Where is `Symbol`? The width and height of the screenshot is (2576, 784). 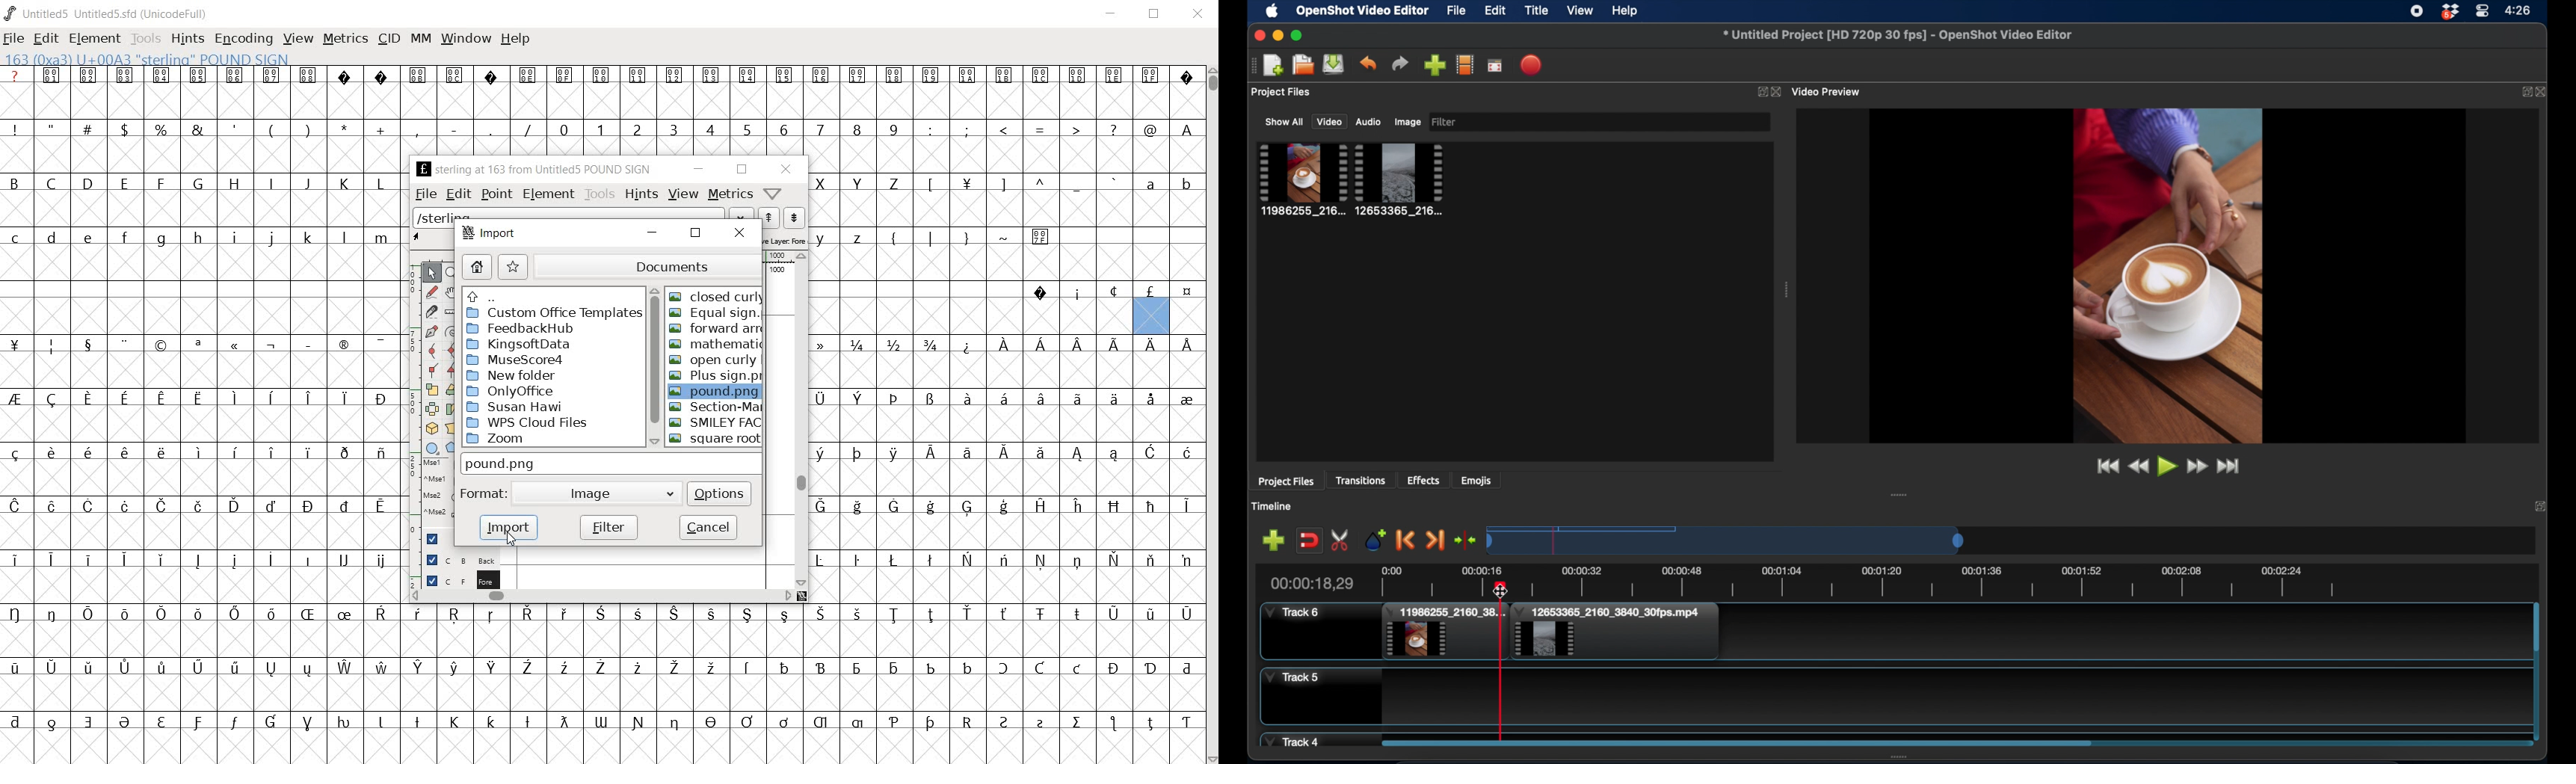
Symbol is located at coordinates (639, 75).